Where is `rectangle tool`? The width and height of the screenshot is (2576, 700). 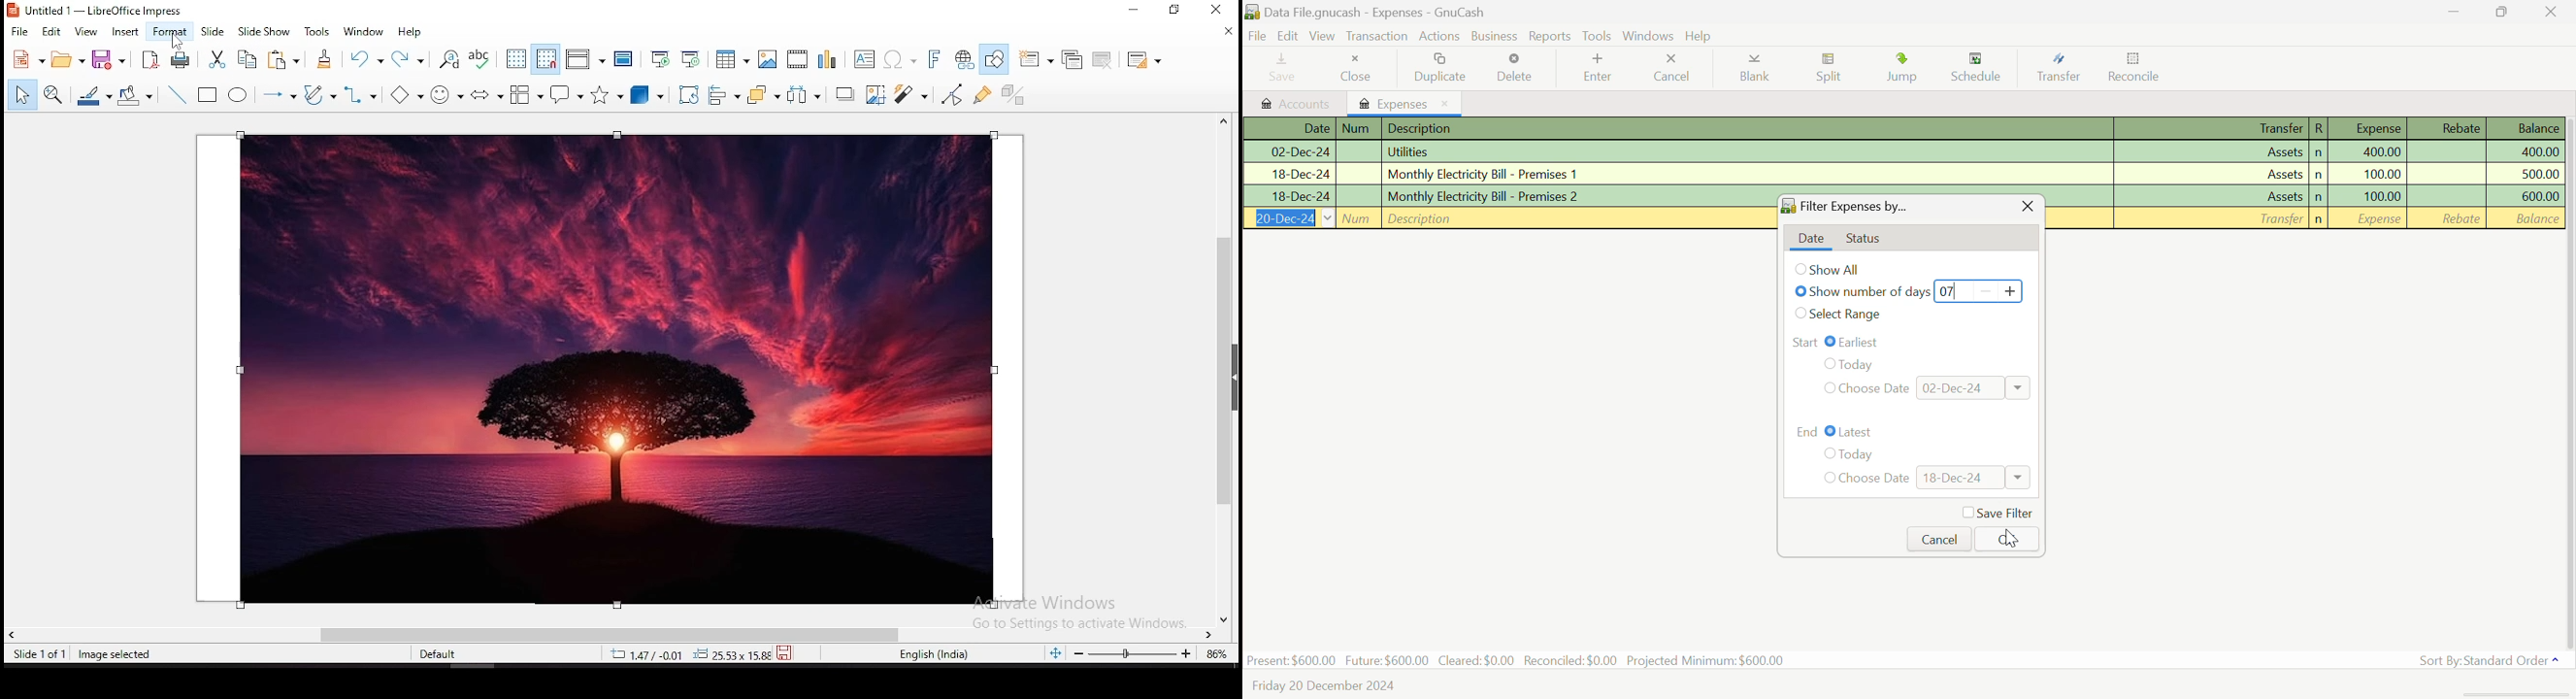
rectangle tool is located at coordinates (209, 94).